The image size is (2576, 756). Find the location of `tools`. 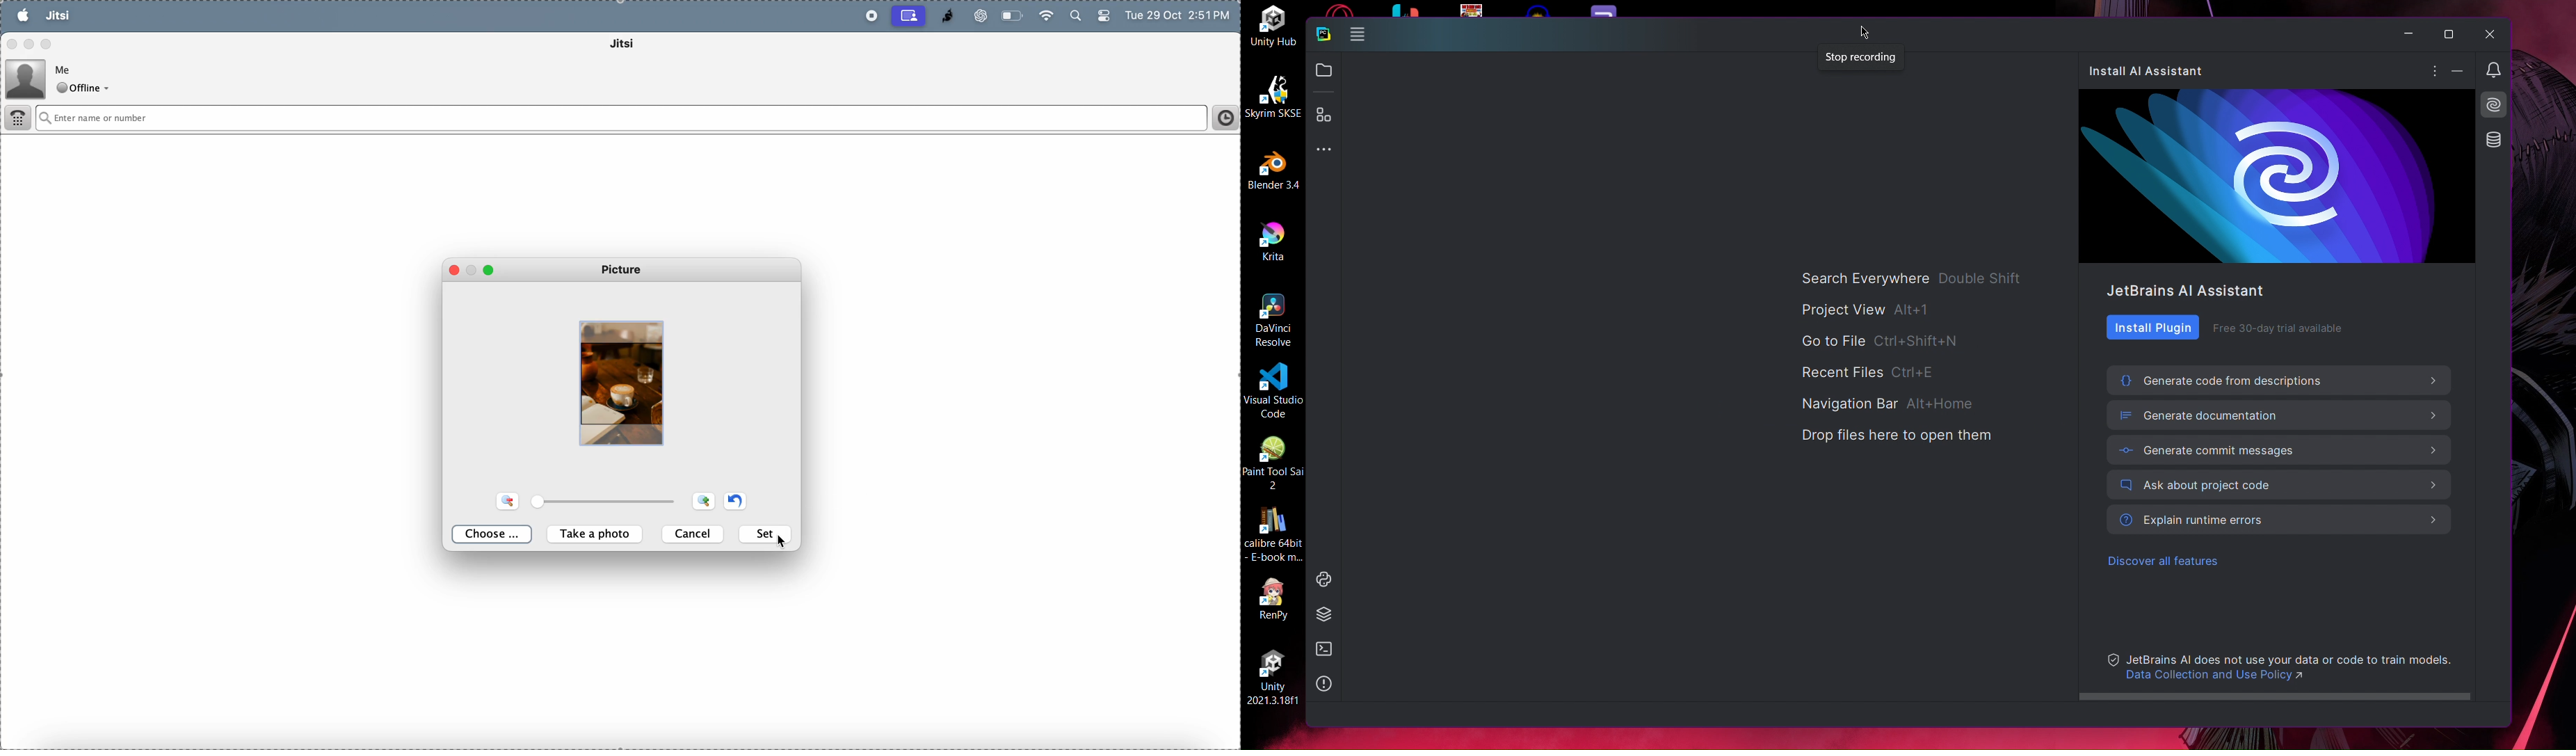

tools is located at coordinates (137, 17).